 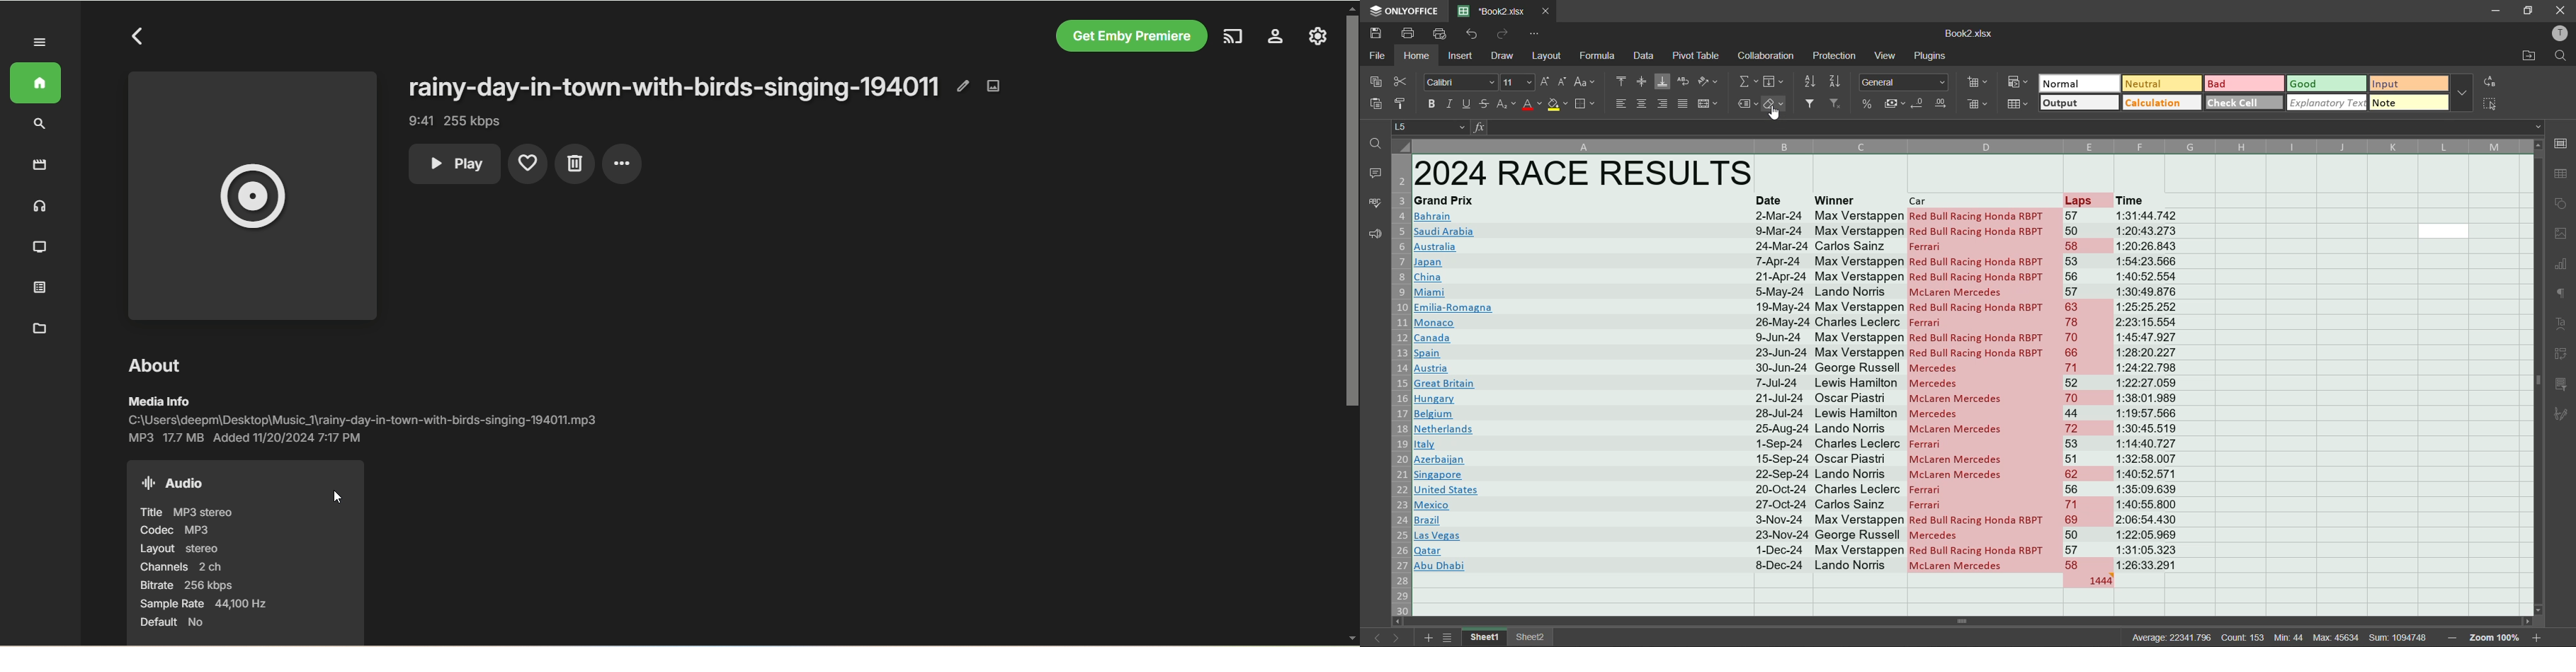 What do you see at coordinates (2560, 267) in the screenshot?
I see `charts` at bounding box center [2560, 267].